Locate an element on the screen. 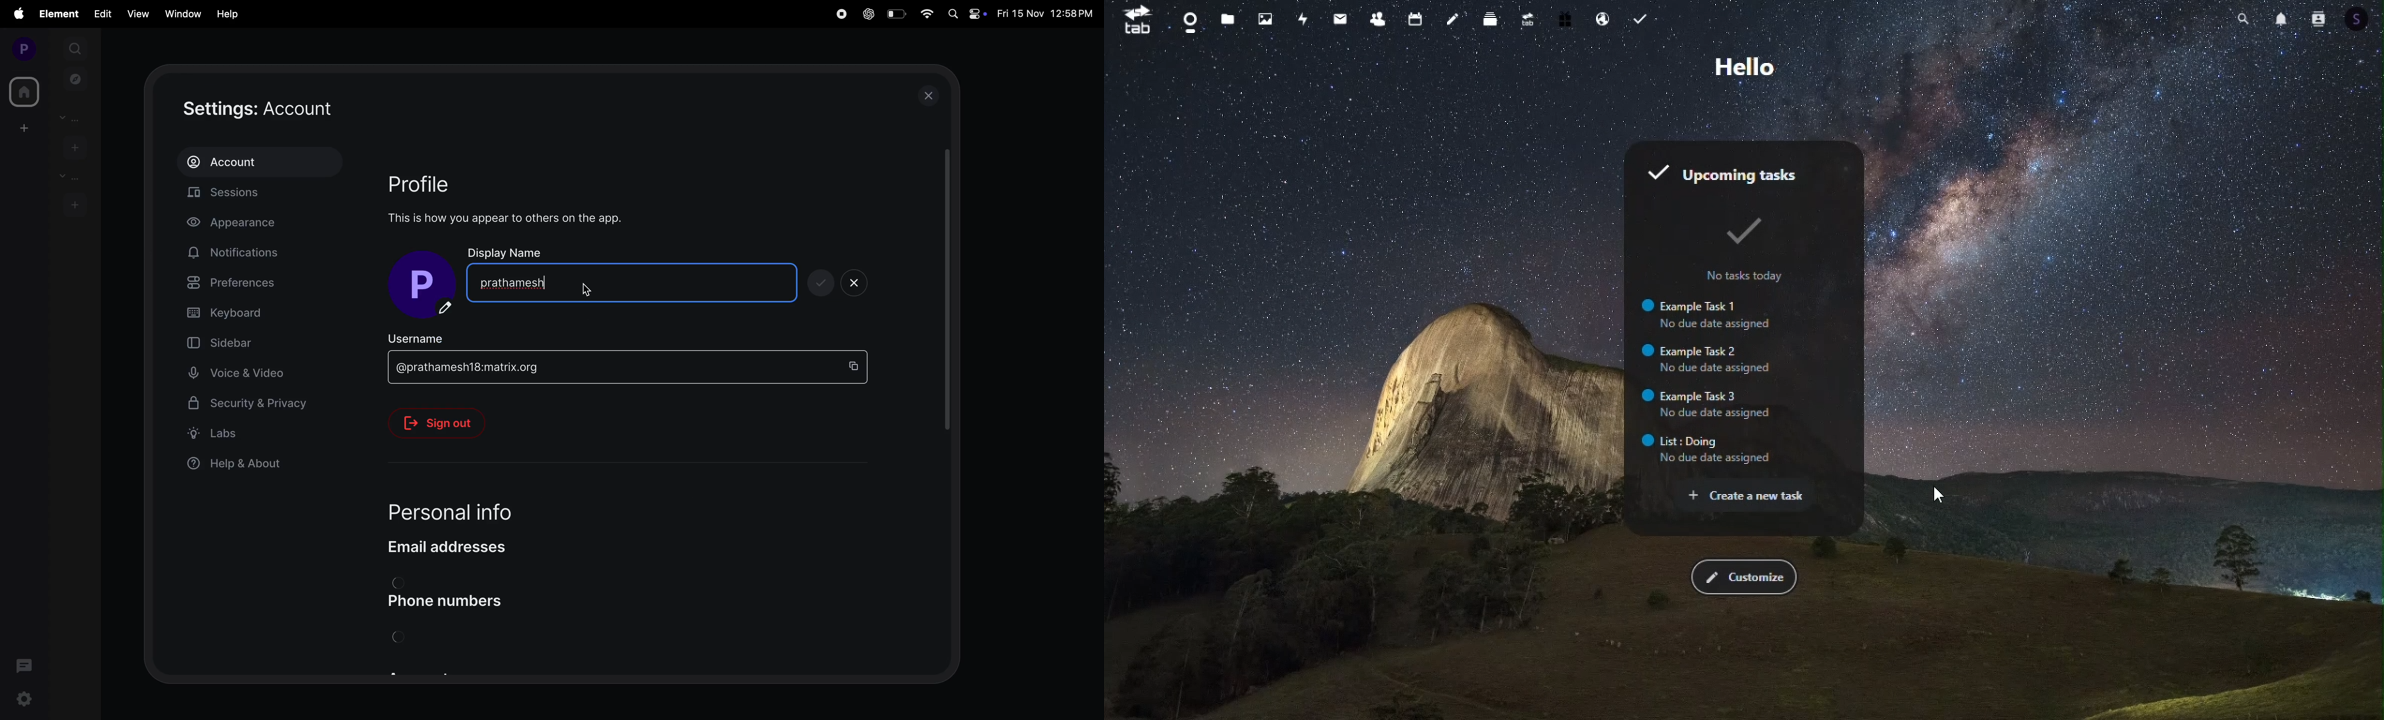  notes is located at coordinates (1455, 21).